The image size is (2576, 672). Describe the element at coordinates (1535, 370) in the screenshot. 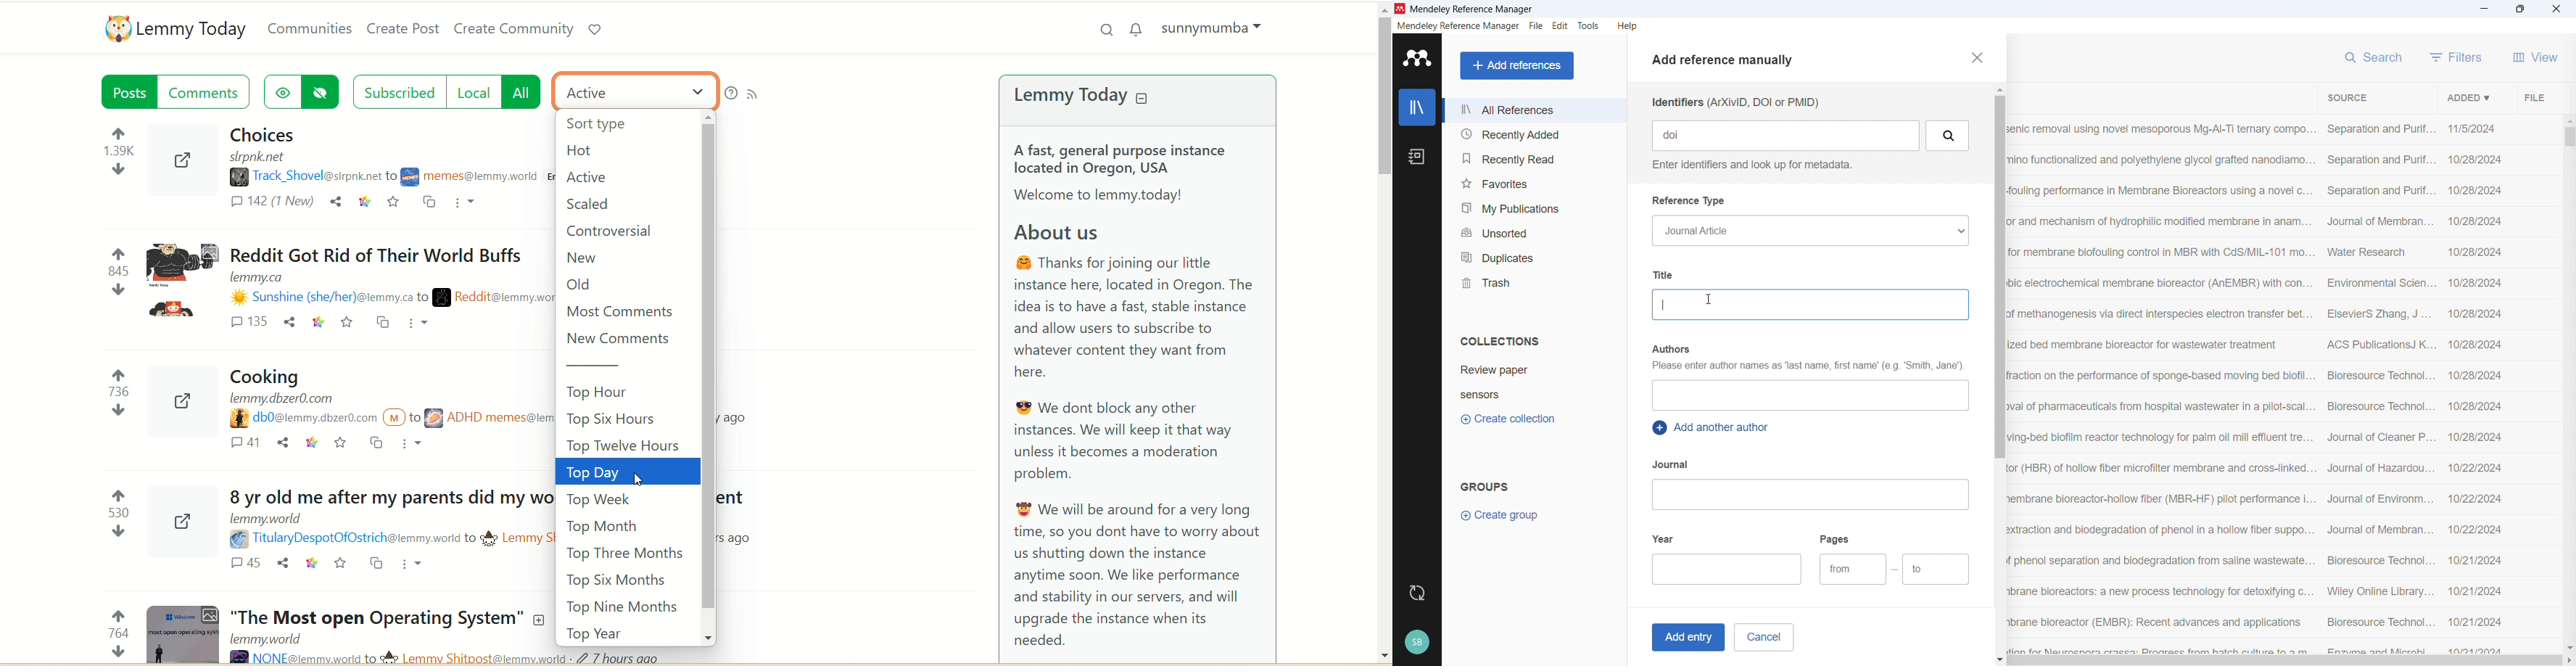

I see `Collection 1` at that location.